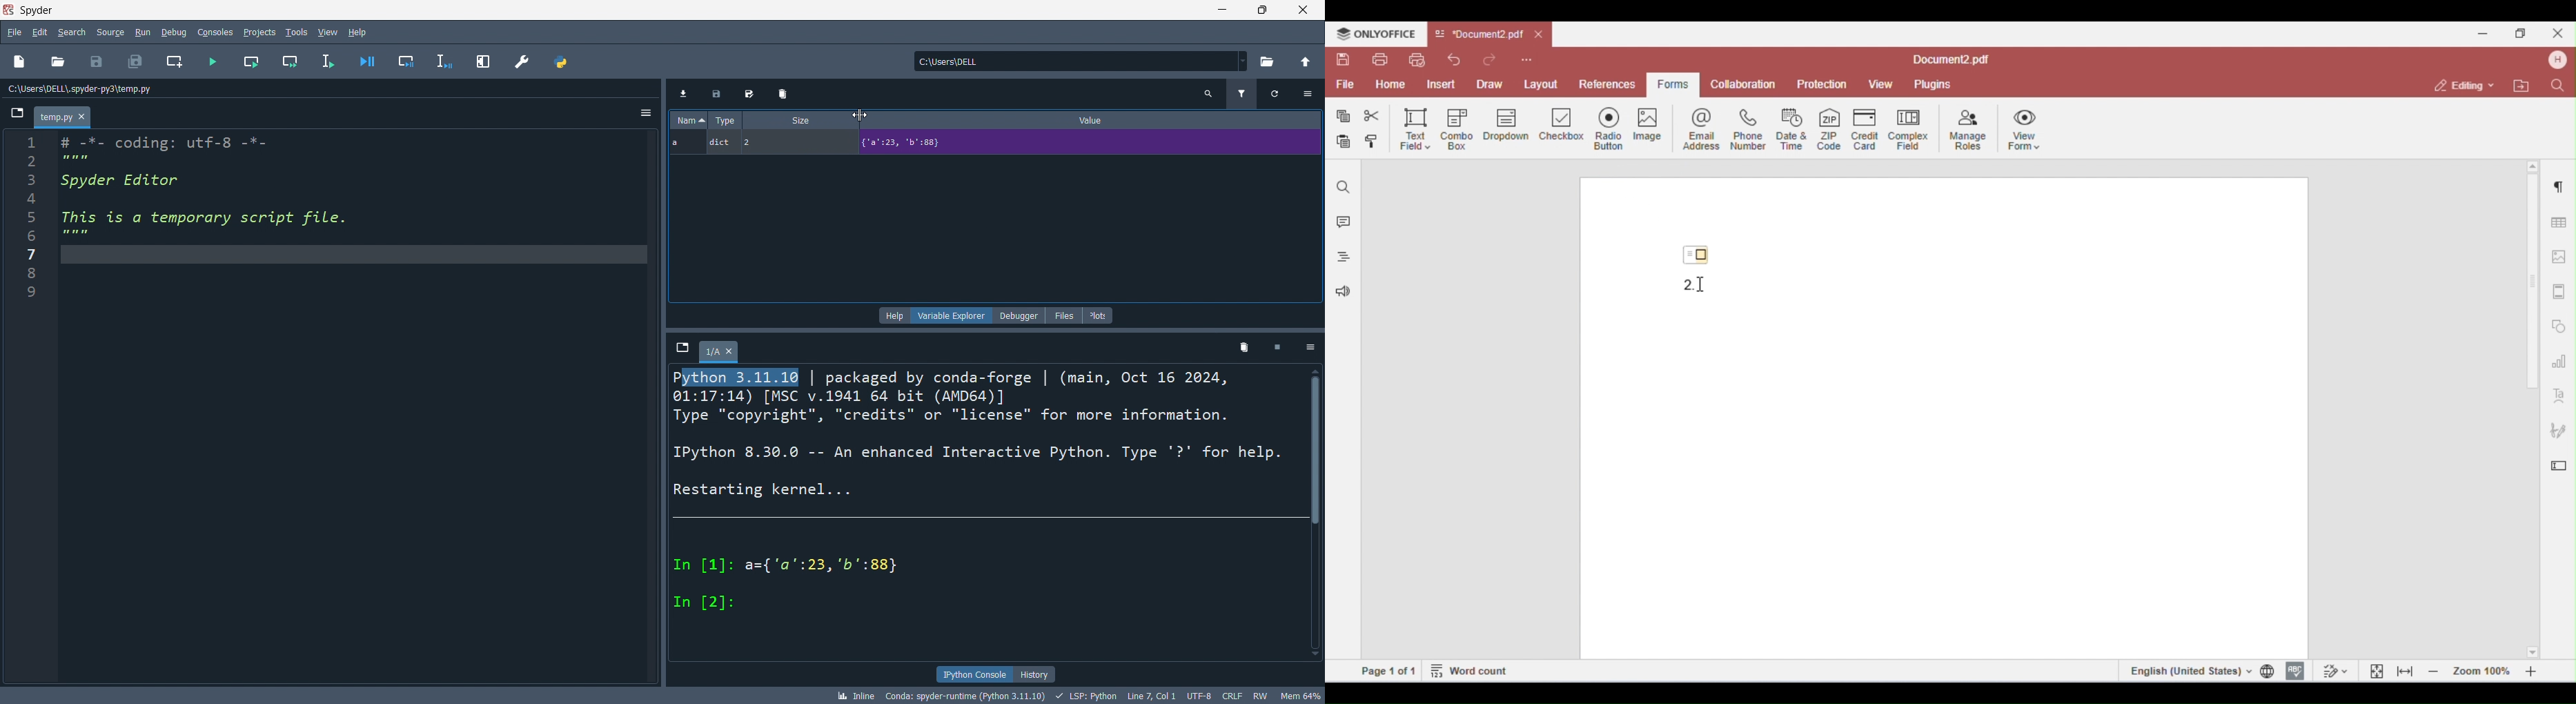 The image size is (2576, 728). Describe the element at coordinates (210, 32) in the screenshot. I see `consoles` at that location.